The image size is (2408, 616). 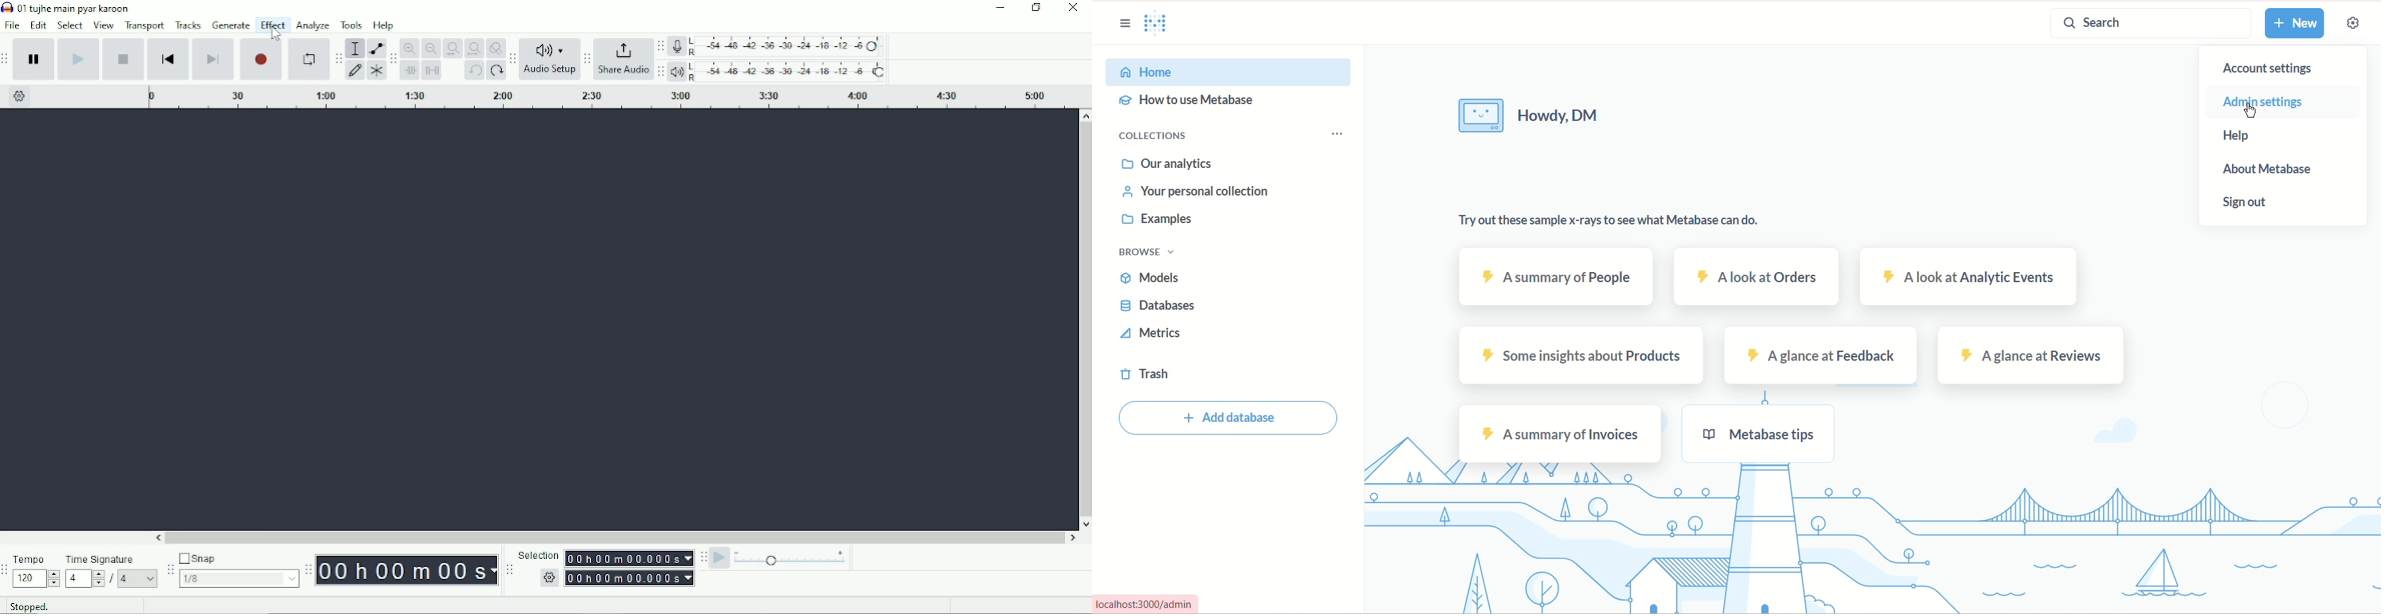 I want to click on Audacity playback meter toolbar, so click(x=661, y=71).